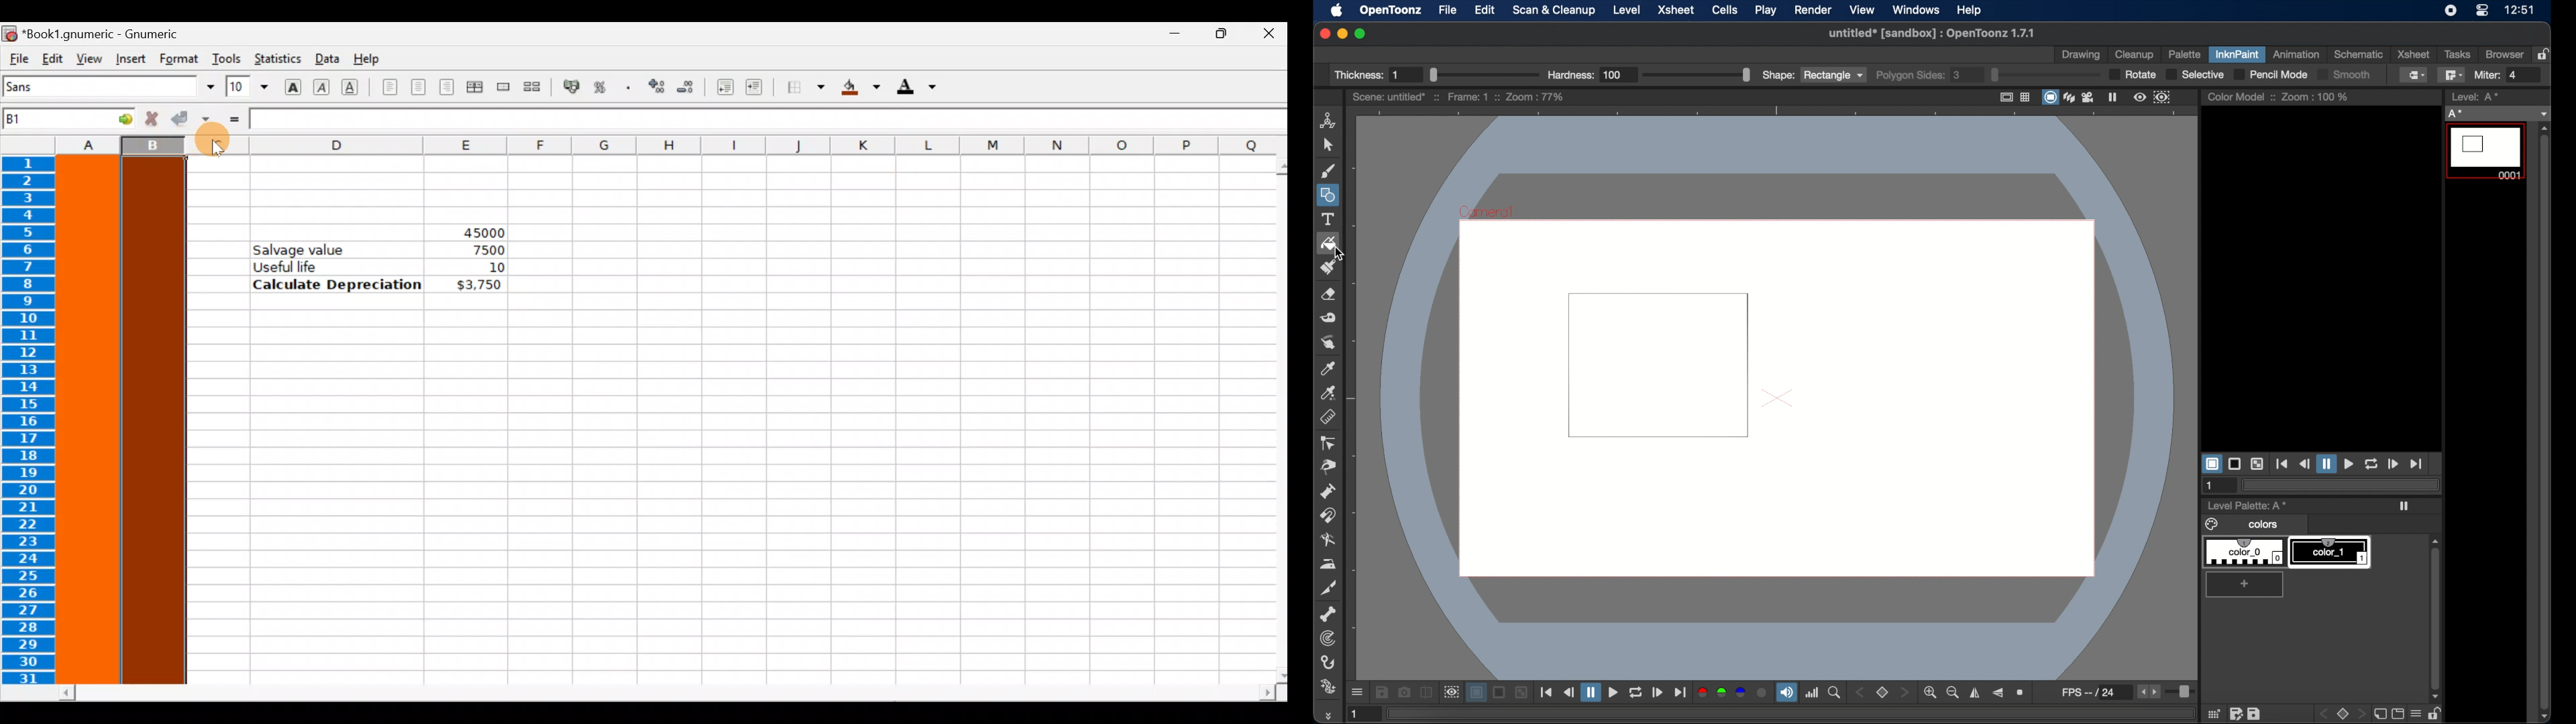  I want to click on Cursor on column C, so click(211, 148).